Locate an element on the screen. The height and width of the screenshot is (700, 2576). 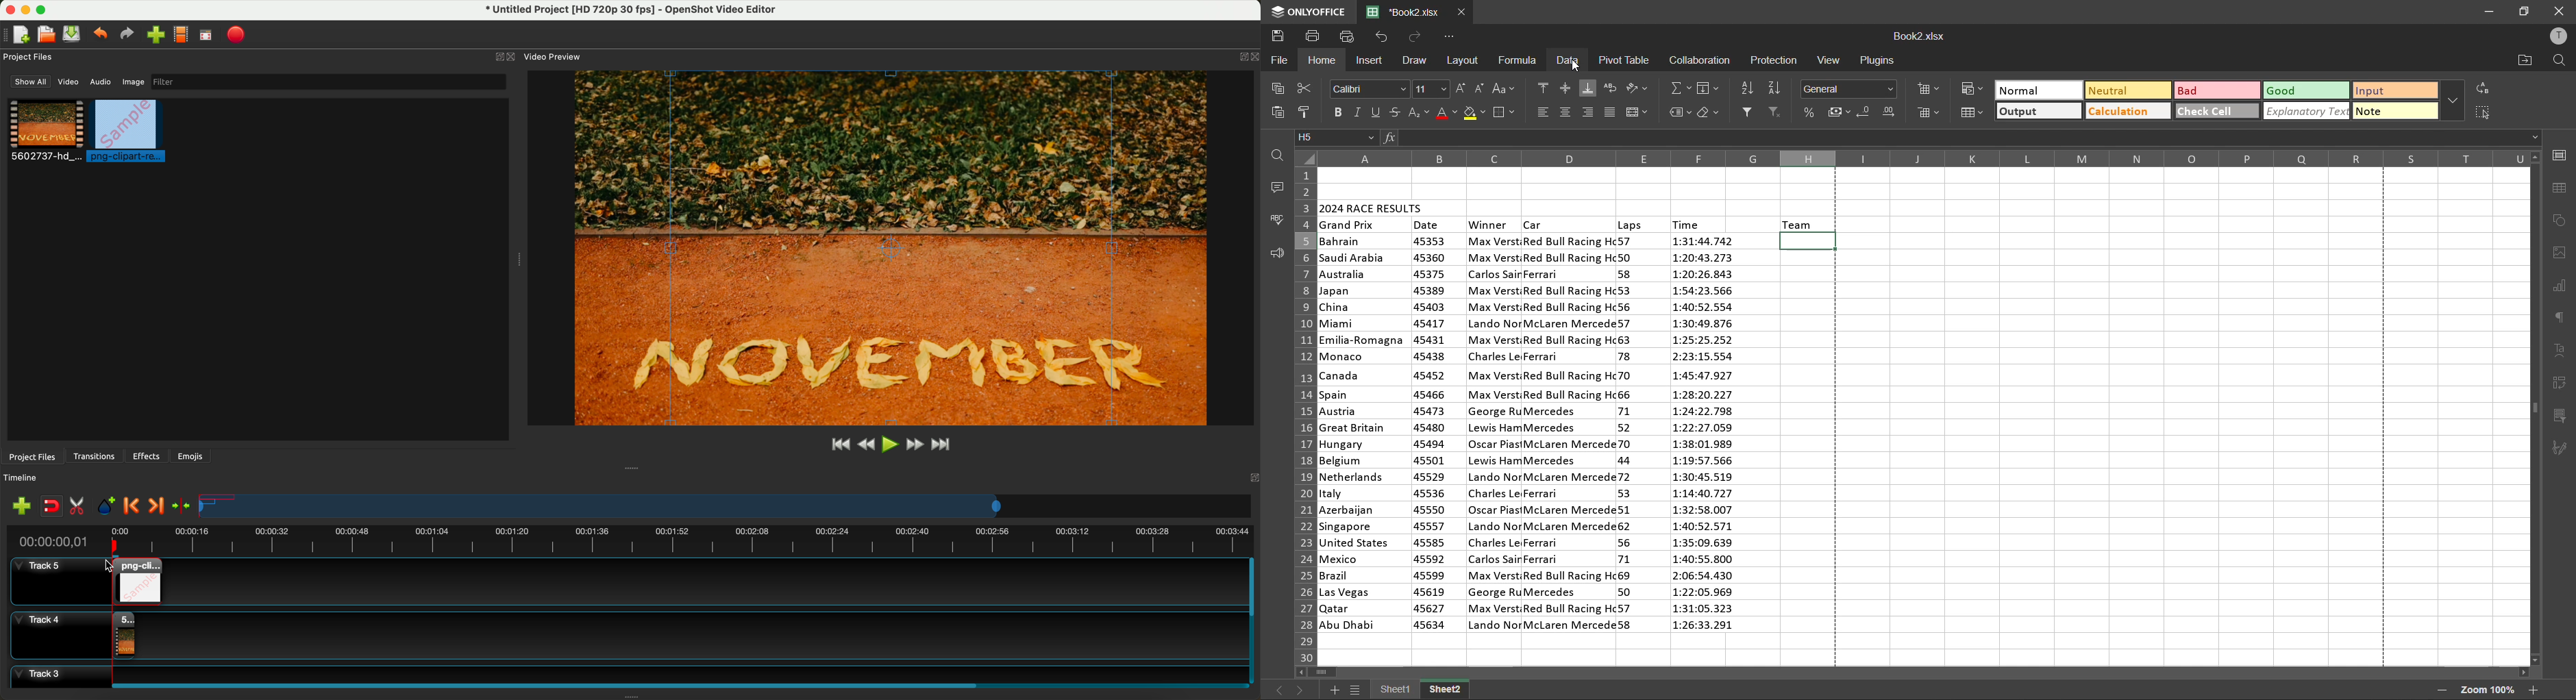
zoom factor is located at coordinates (2486, 691).